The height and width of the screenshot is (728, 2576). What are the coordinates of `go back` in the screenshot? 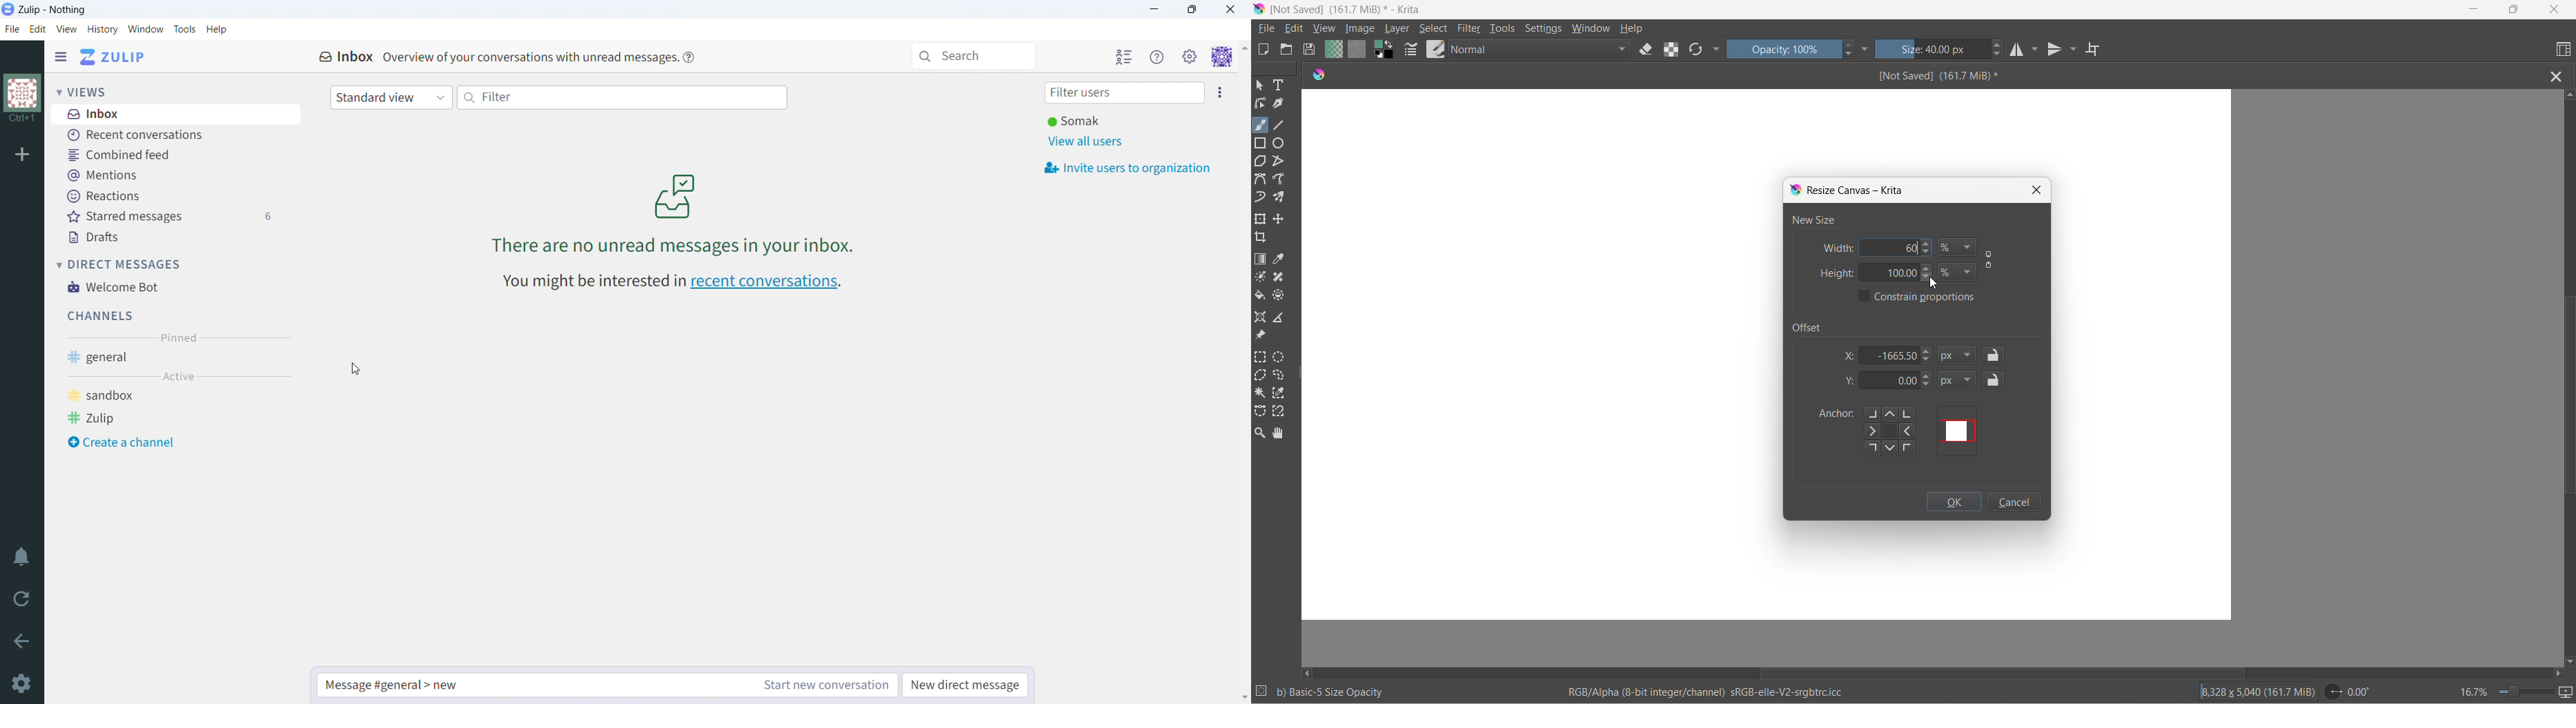 It's located at (22, 639).